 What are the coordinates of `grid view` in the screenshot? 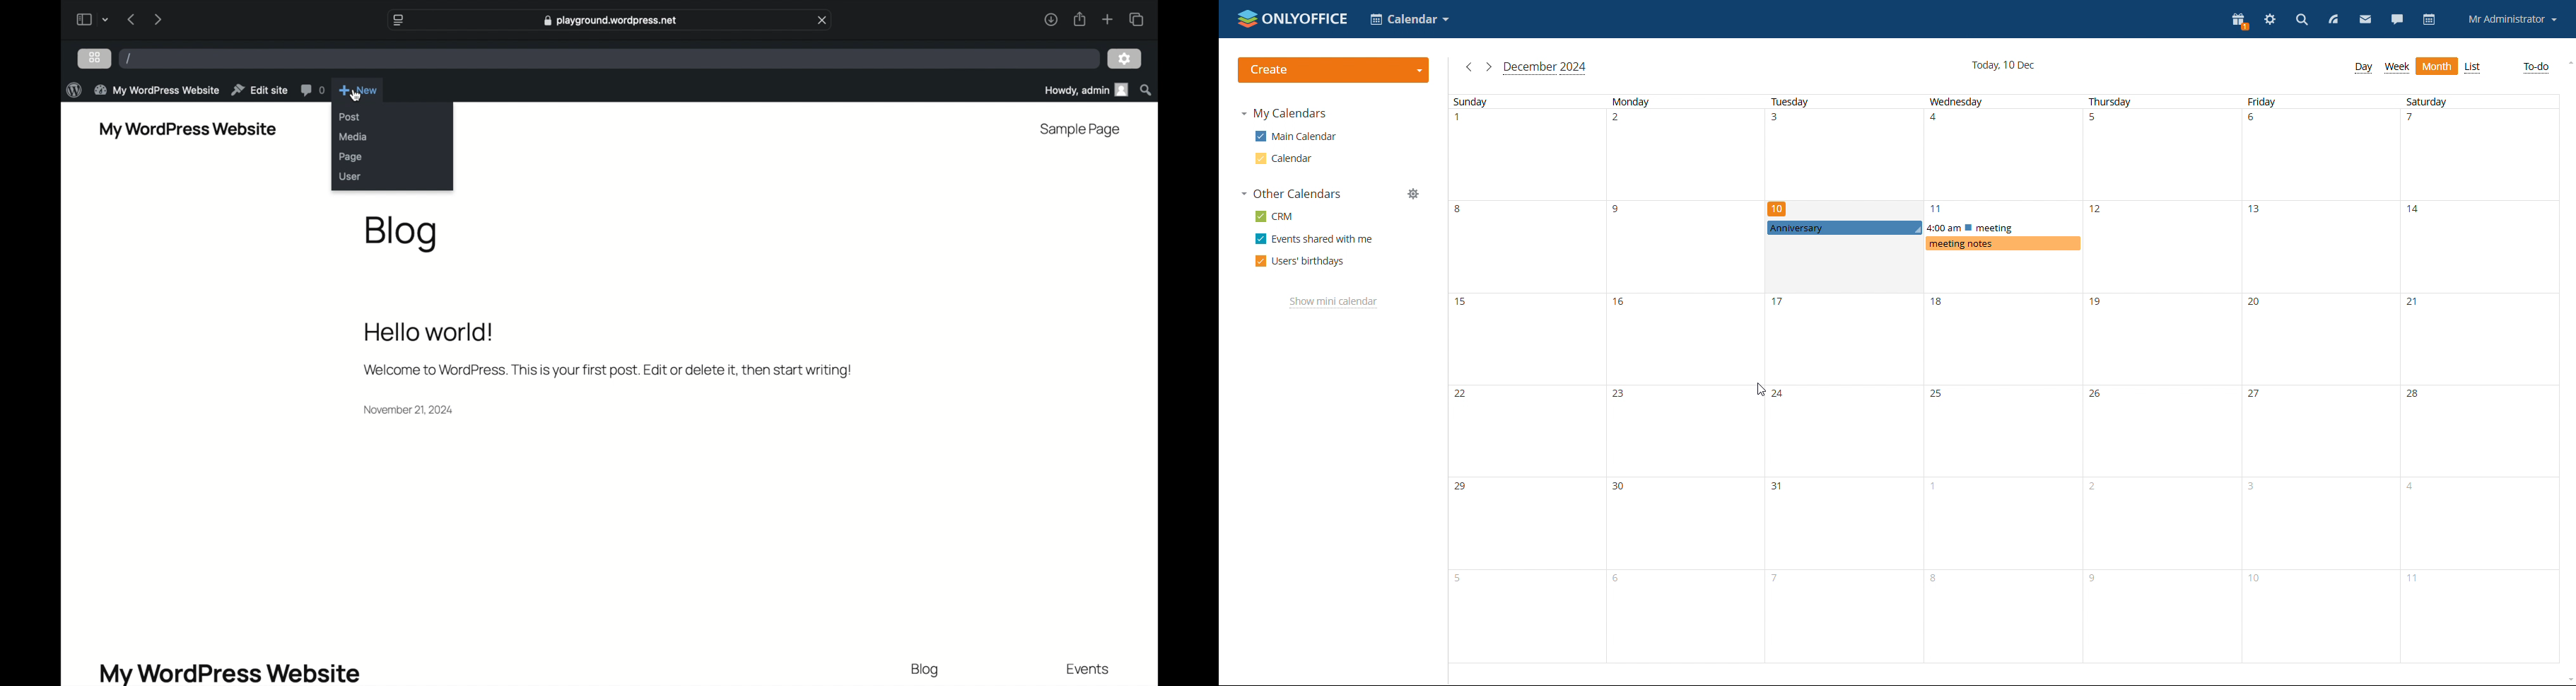 It's located at (95, 58).